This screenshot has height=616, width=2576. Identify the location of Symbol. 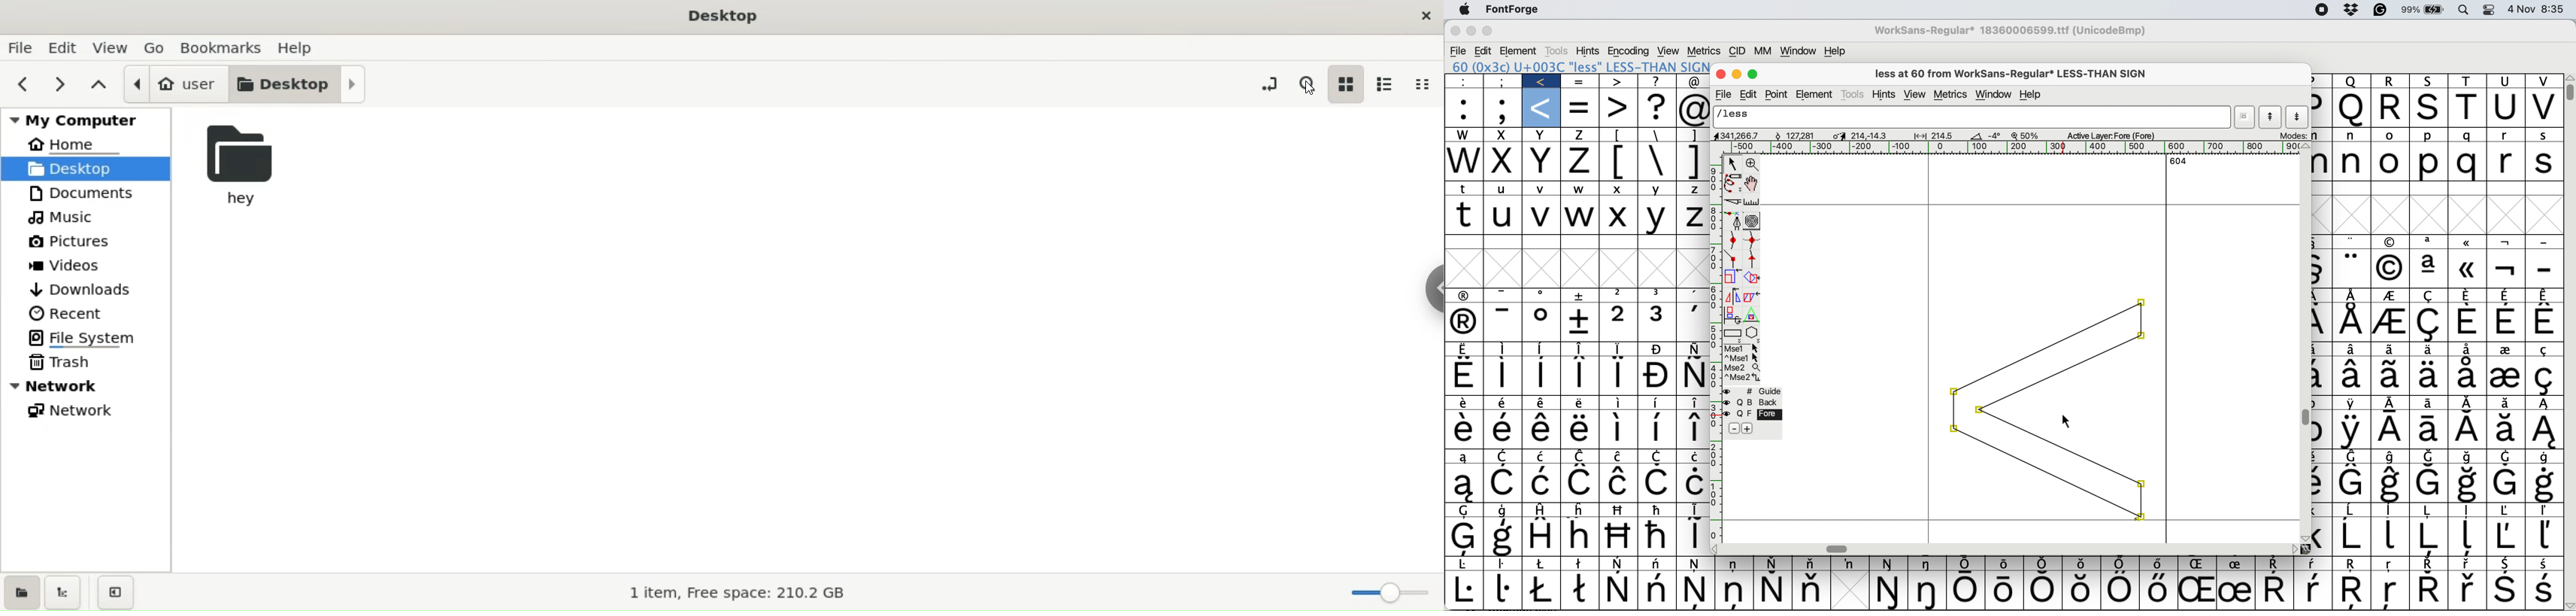
(1541, 376).